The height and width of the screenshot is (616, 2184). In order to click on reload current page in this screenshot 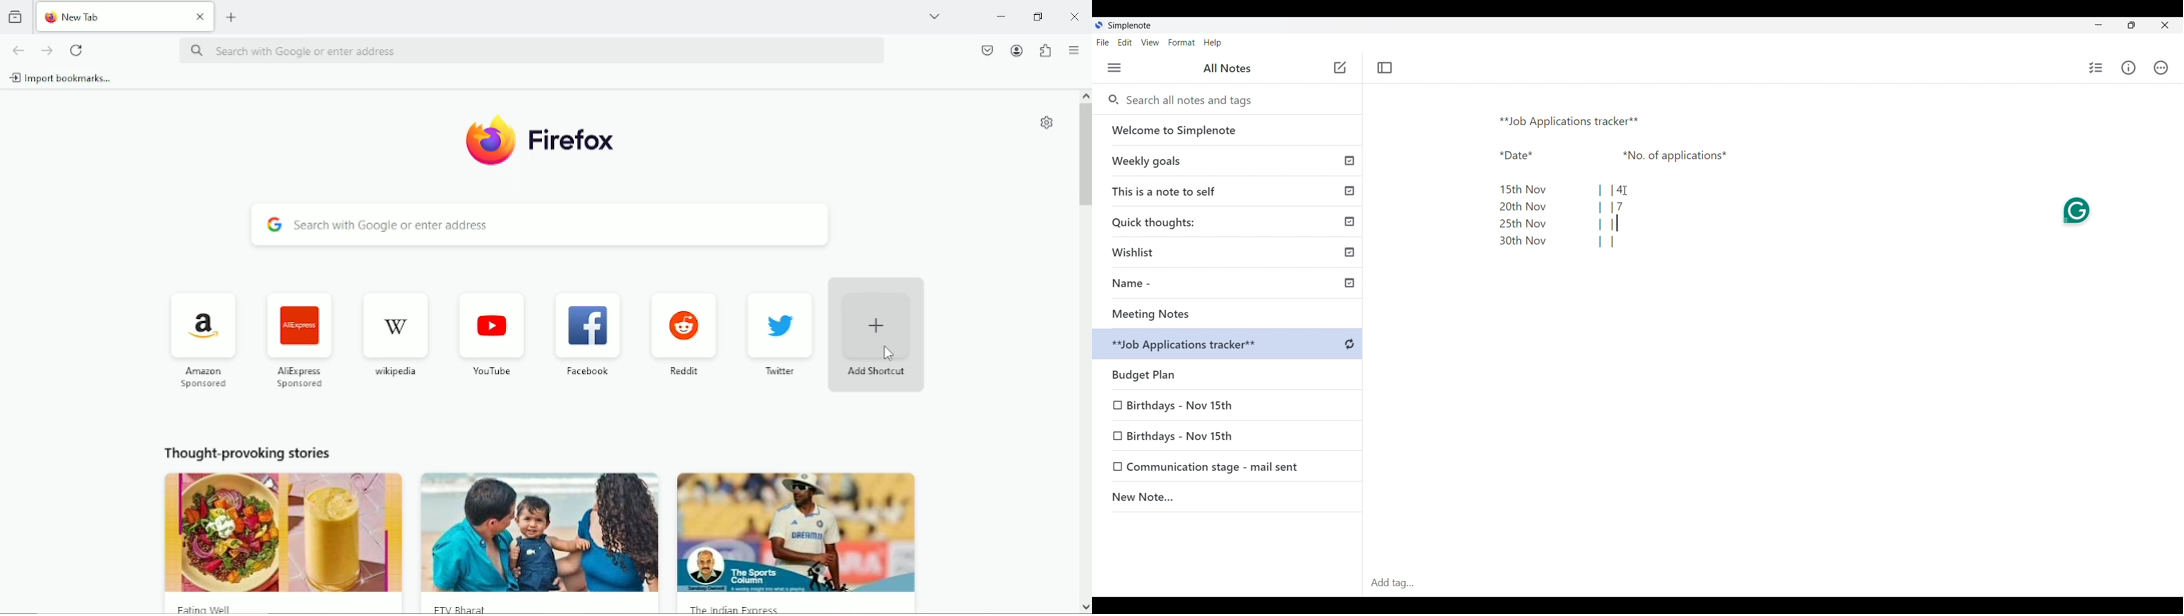, I will do `click(77, 50)`.